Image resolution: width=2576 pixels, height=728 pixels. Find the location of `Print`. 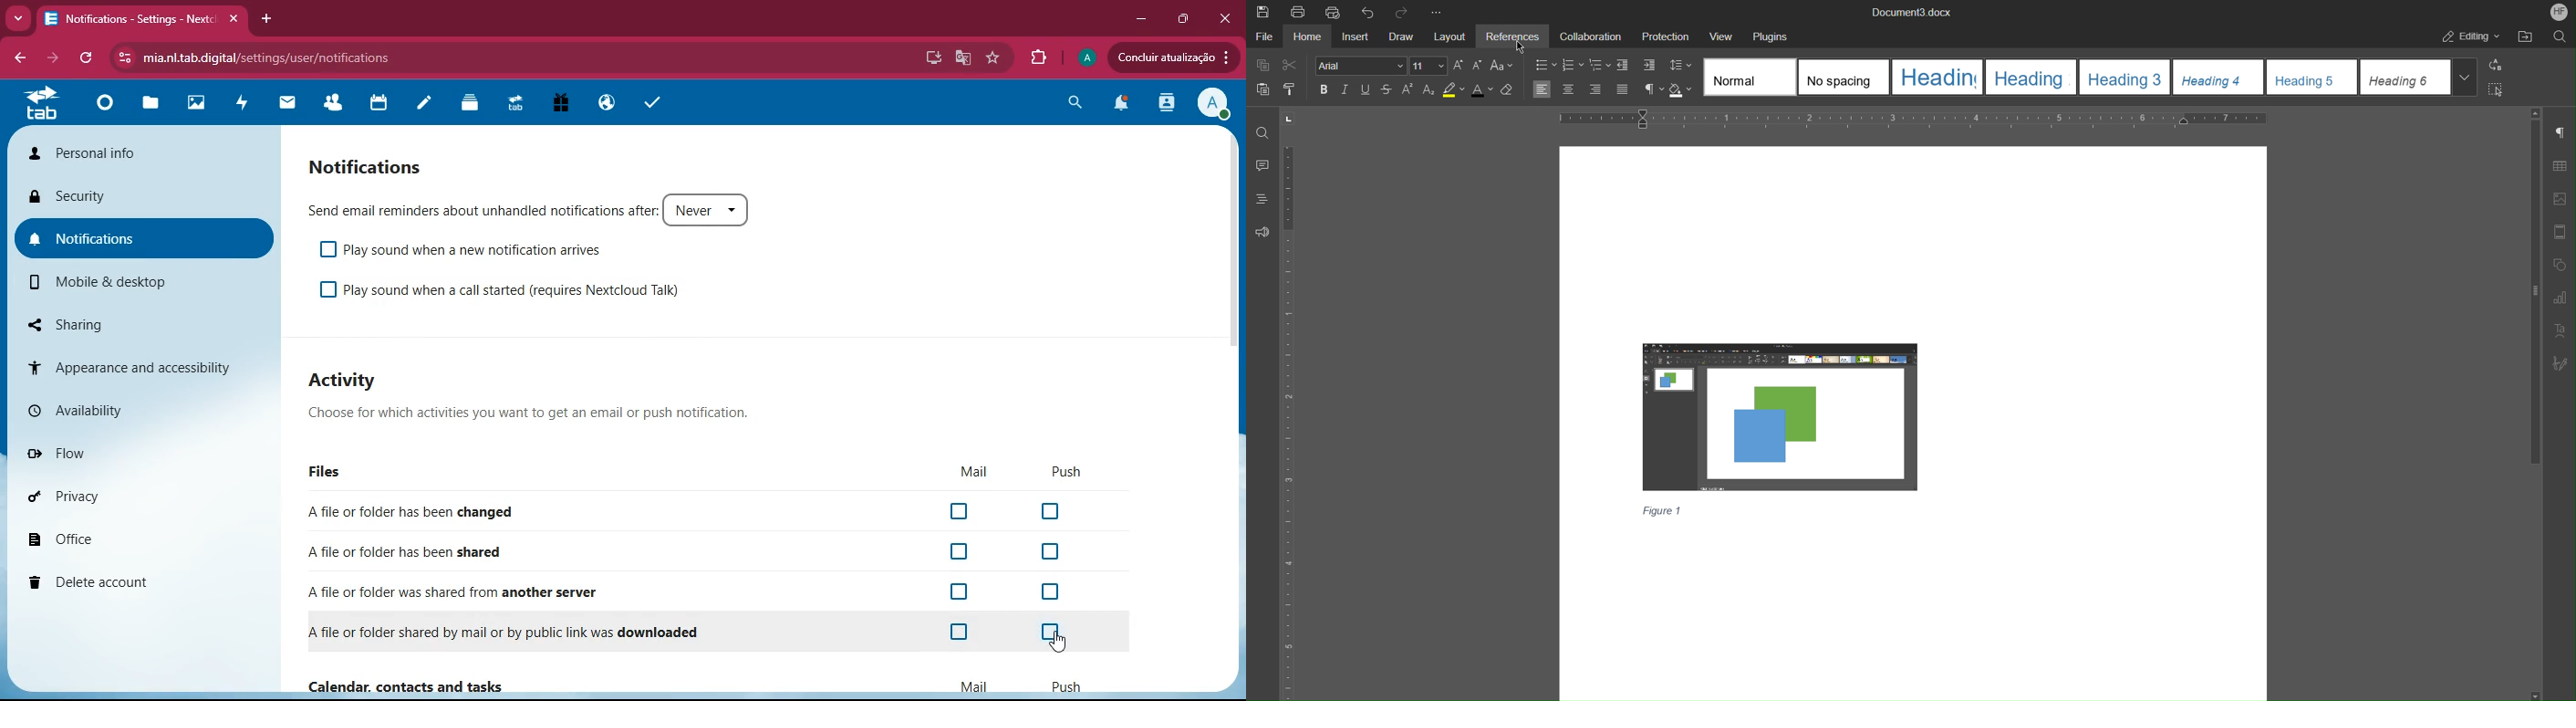

Print is located at coordinates (1299, 12).